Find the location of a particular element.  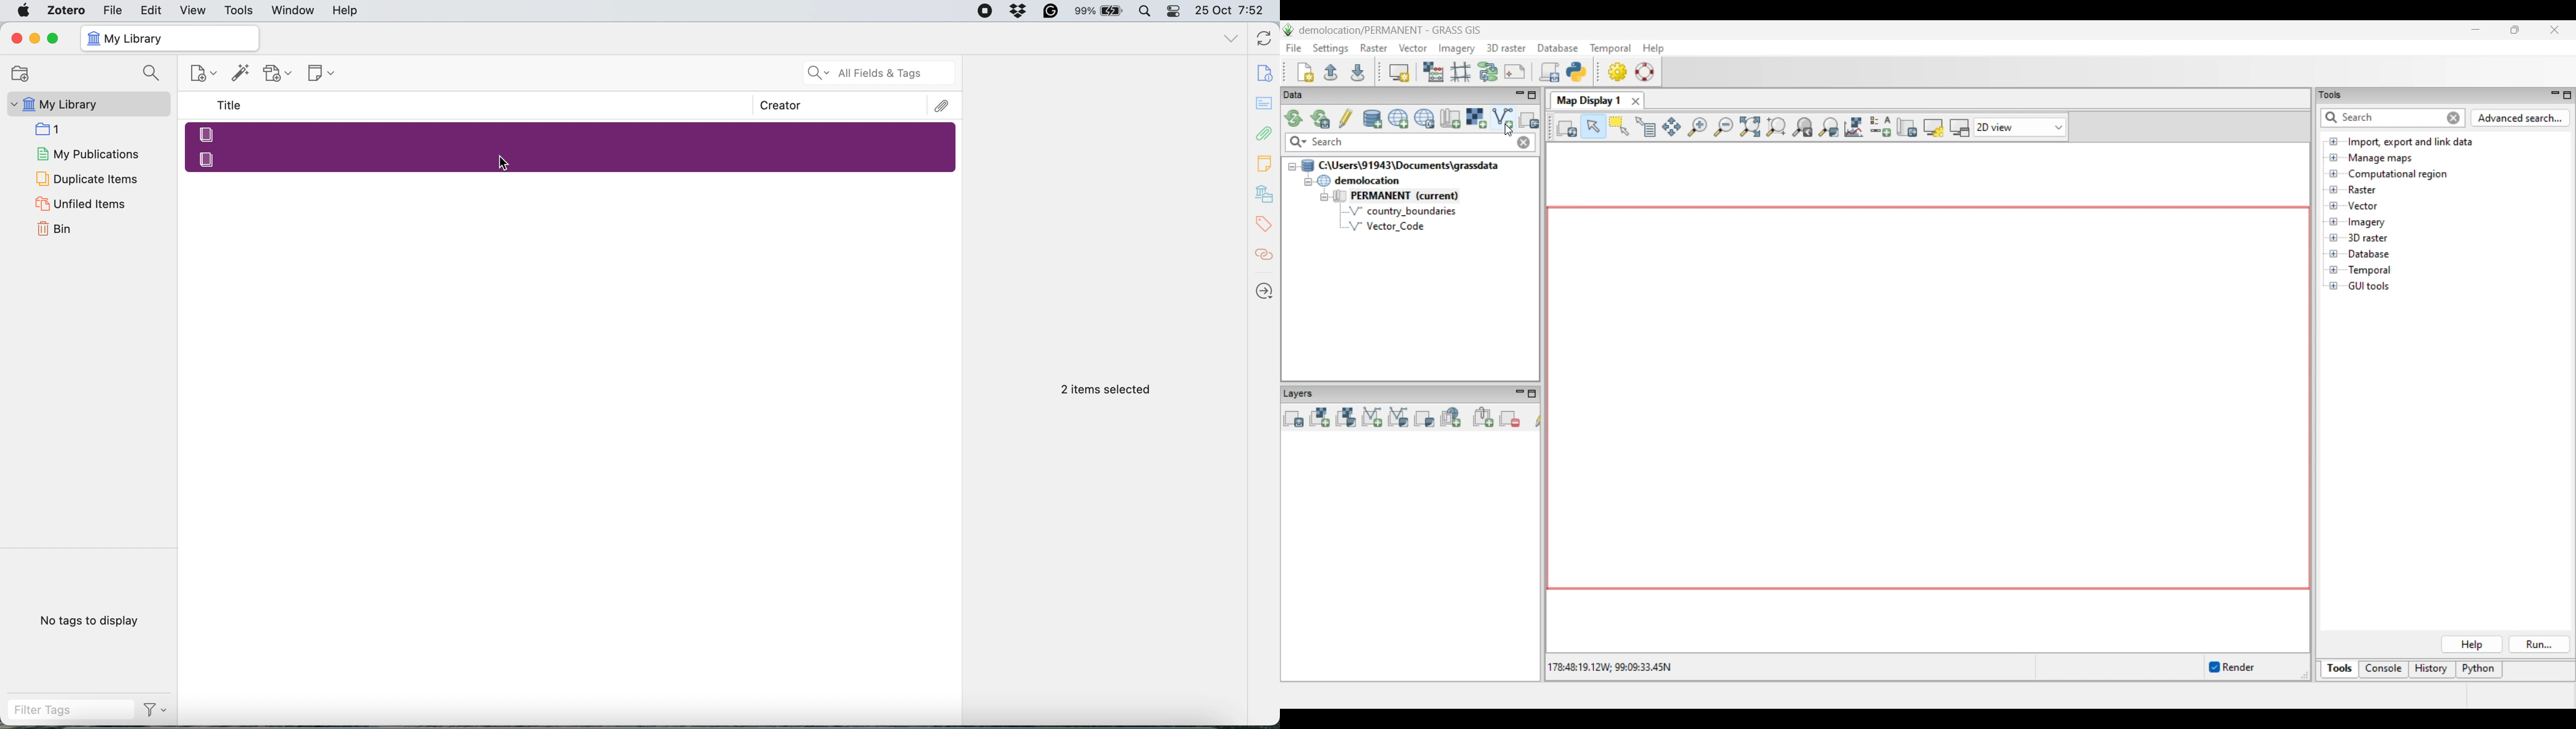

Blank Entry 1 Selected is located at coordinates (570, 133).